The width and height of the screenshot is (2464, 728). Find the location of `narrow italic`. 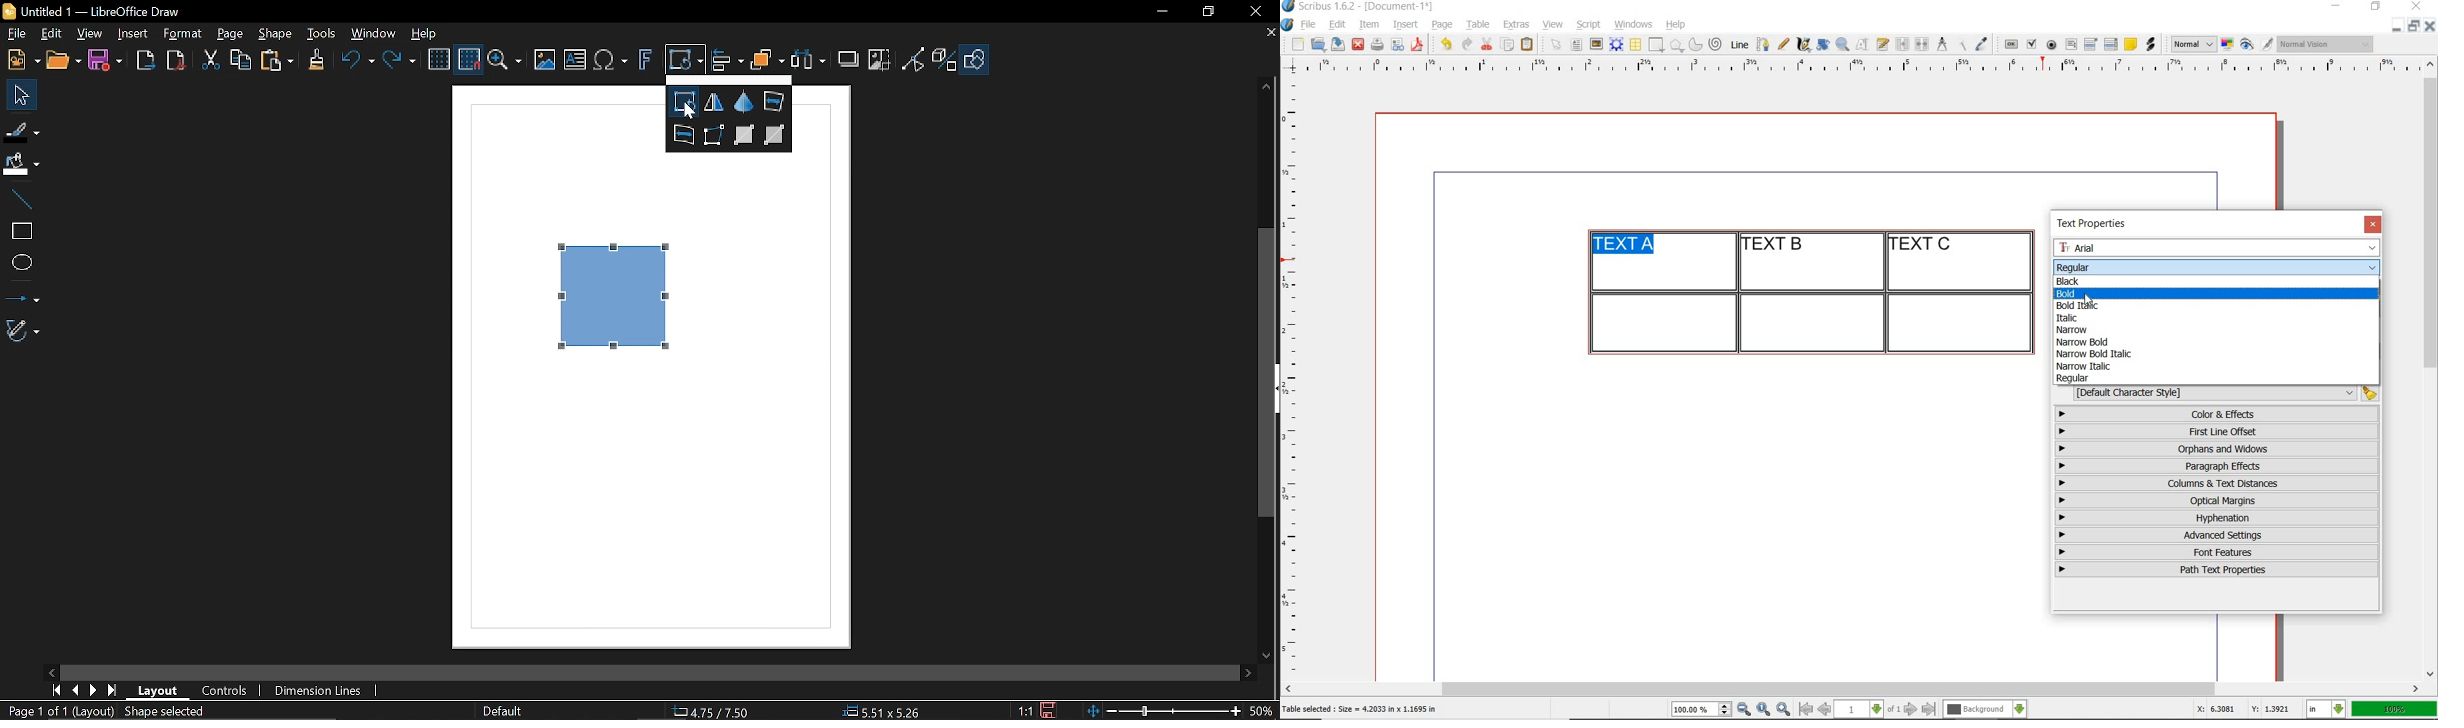

narrow italic is located at coordinates (2083, 366).